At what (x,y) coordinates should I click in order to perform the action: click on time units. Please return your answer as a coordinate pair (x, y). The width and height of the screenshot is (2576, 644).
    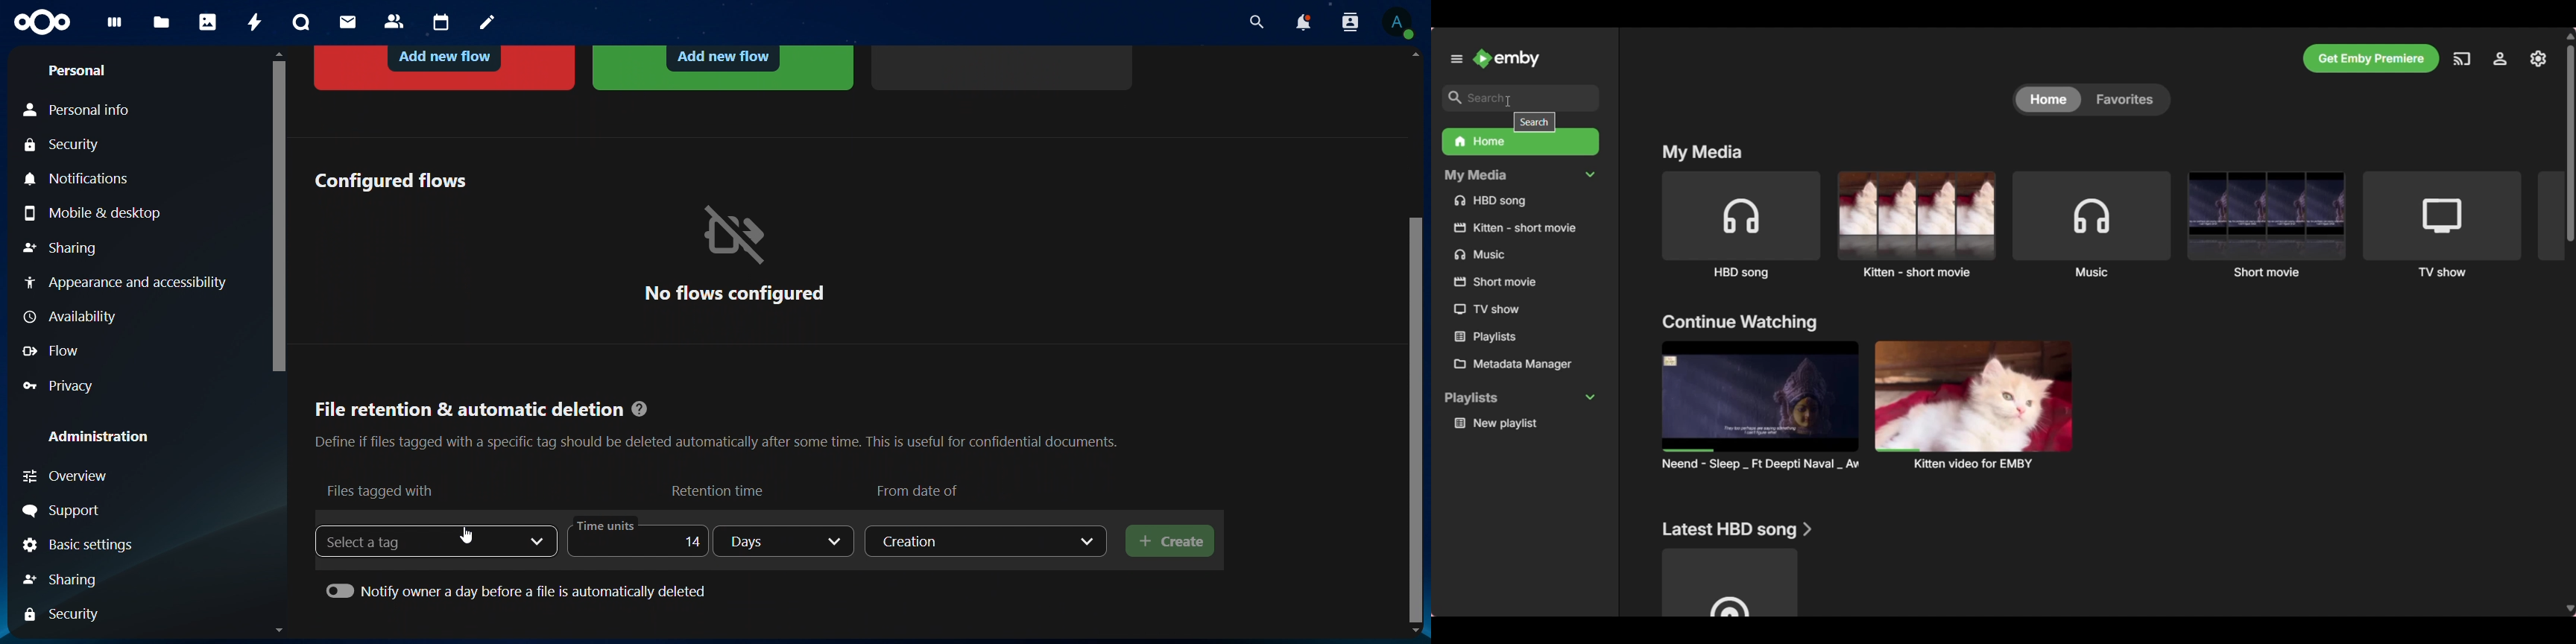
    Looking at the image, I should click on (634, 539).